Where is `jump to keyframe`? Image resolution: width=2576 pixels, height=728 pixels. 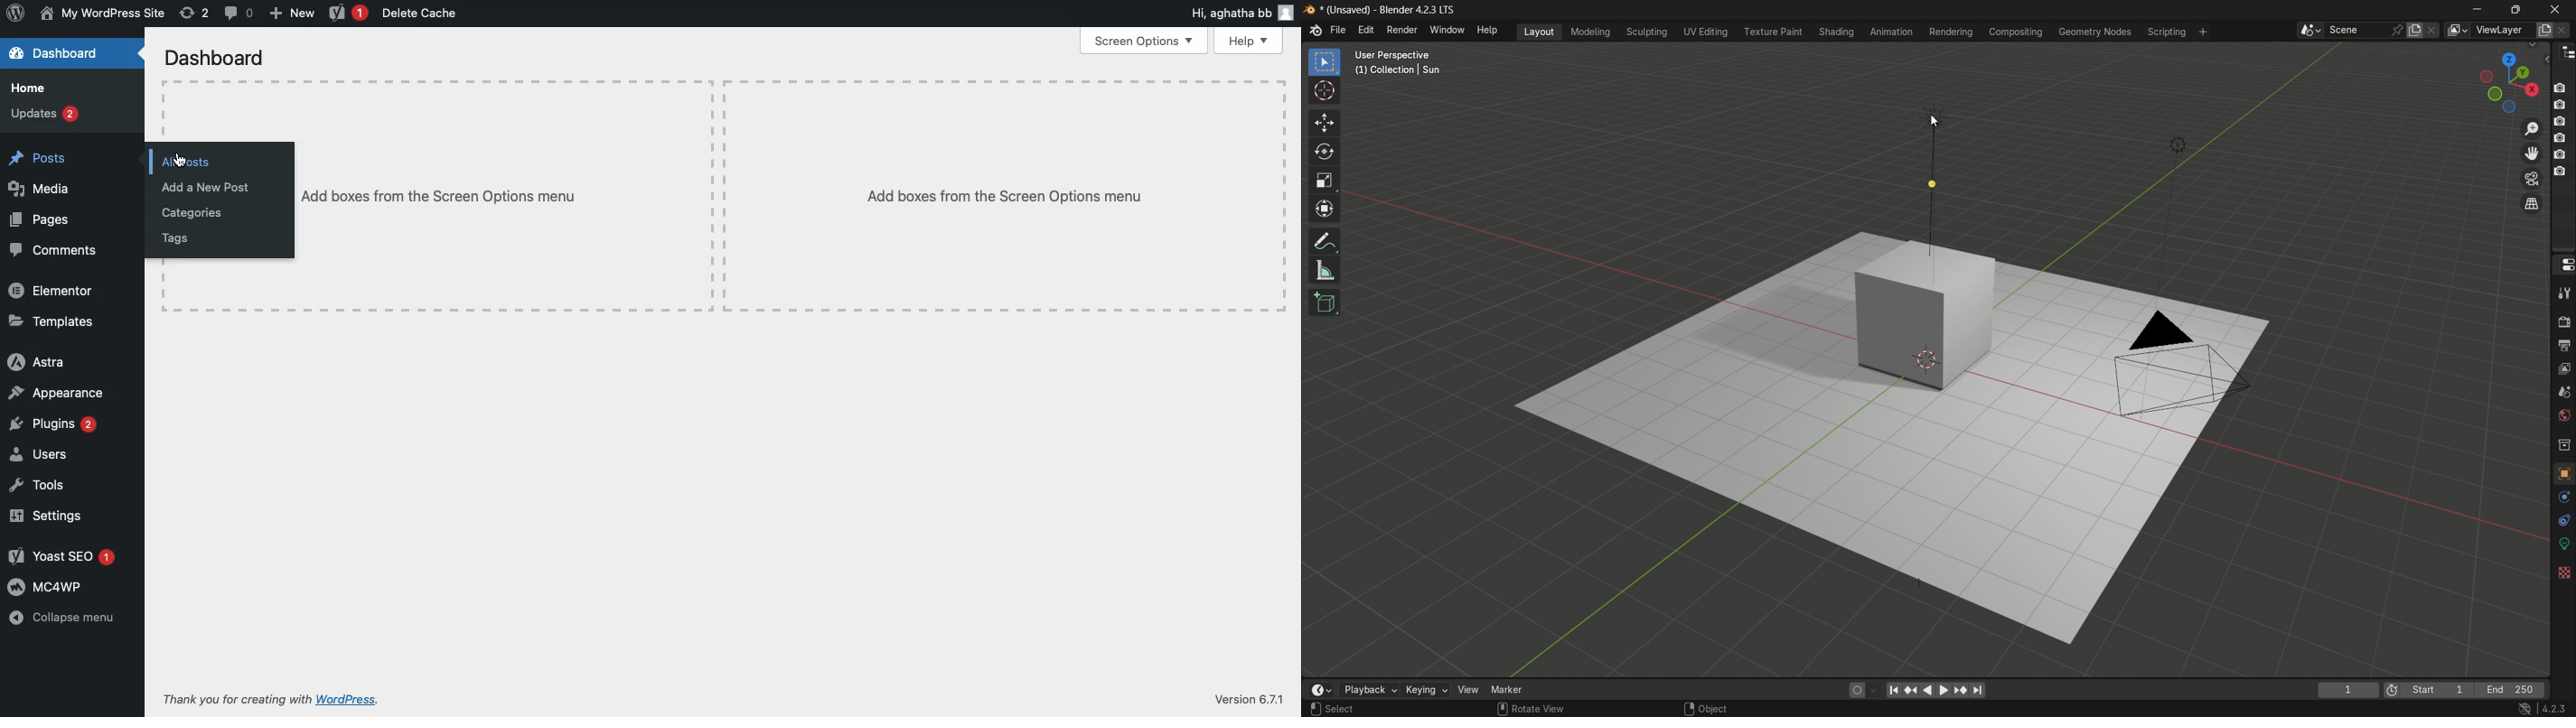 jump to keyframe is located at coordinates (1960, 691).